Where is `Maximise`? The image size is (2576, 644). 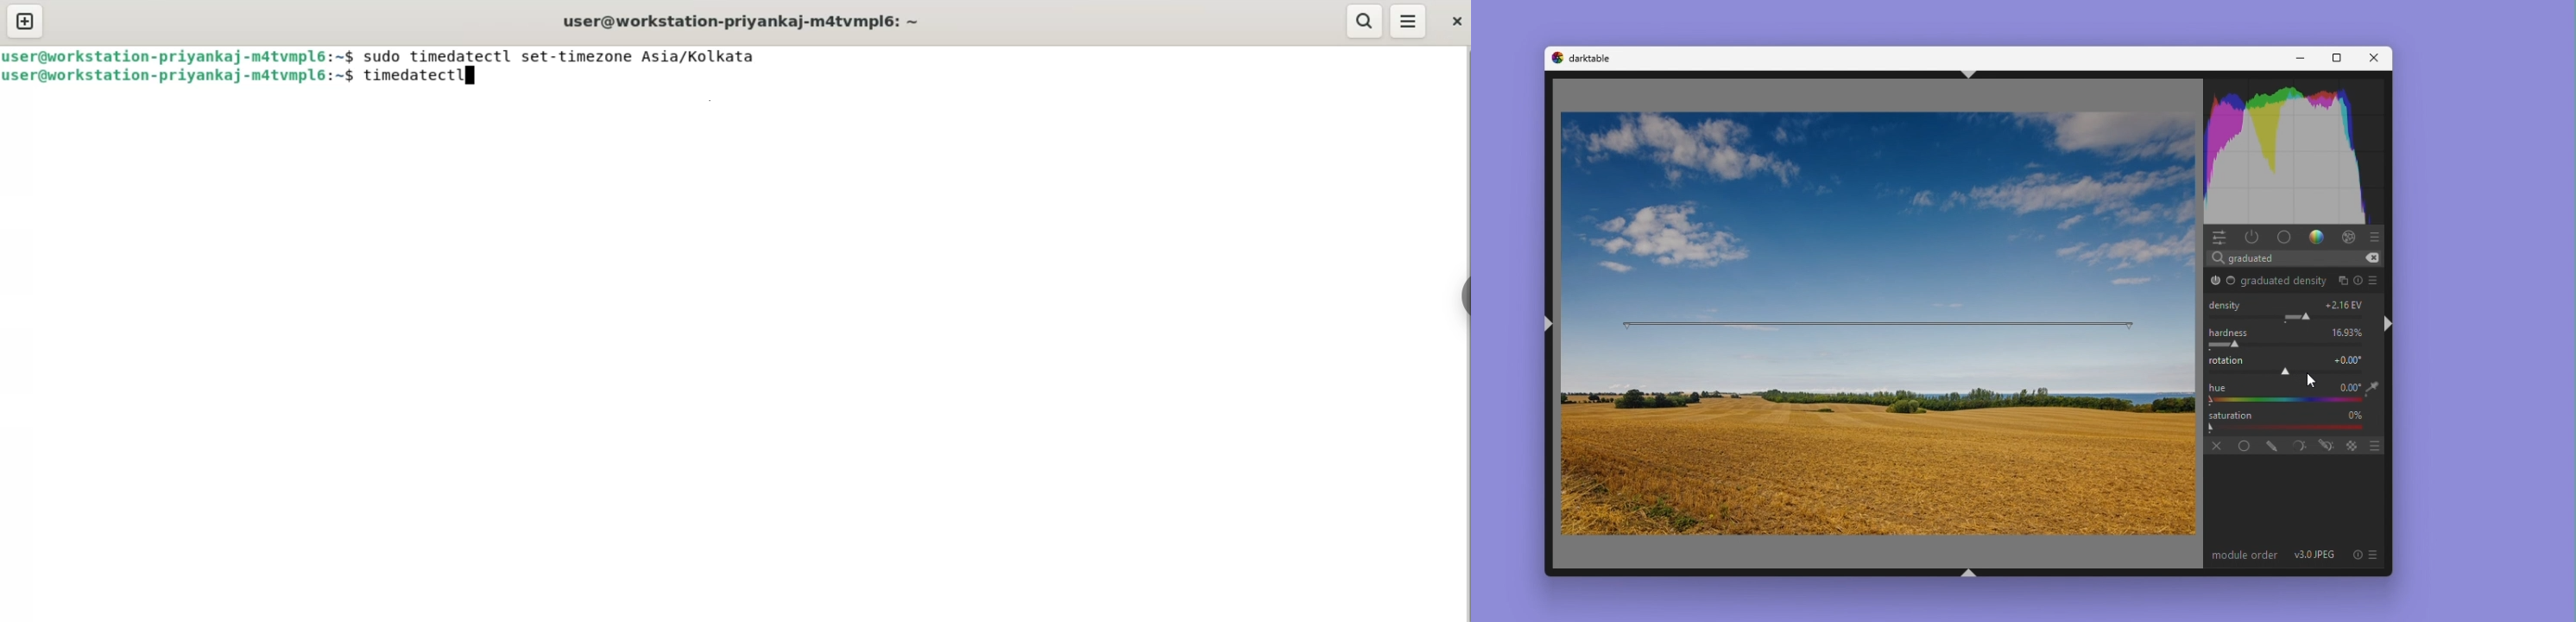 Maximise is located at coordinates (2333, 59).